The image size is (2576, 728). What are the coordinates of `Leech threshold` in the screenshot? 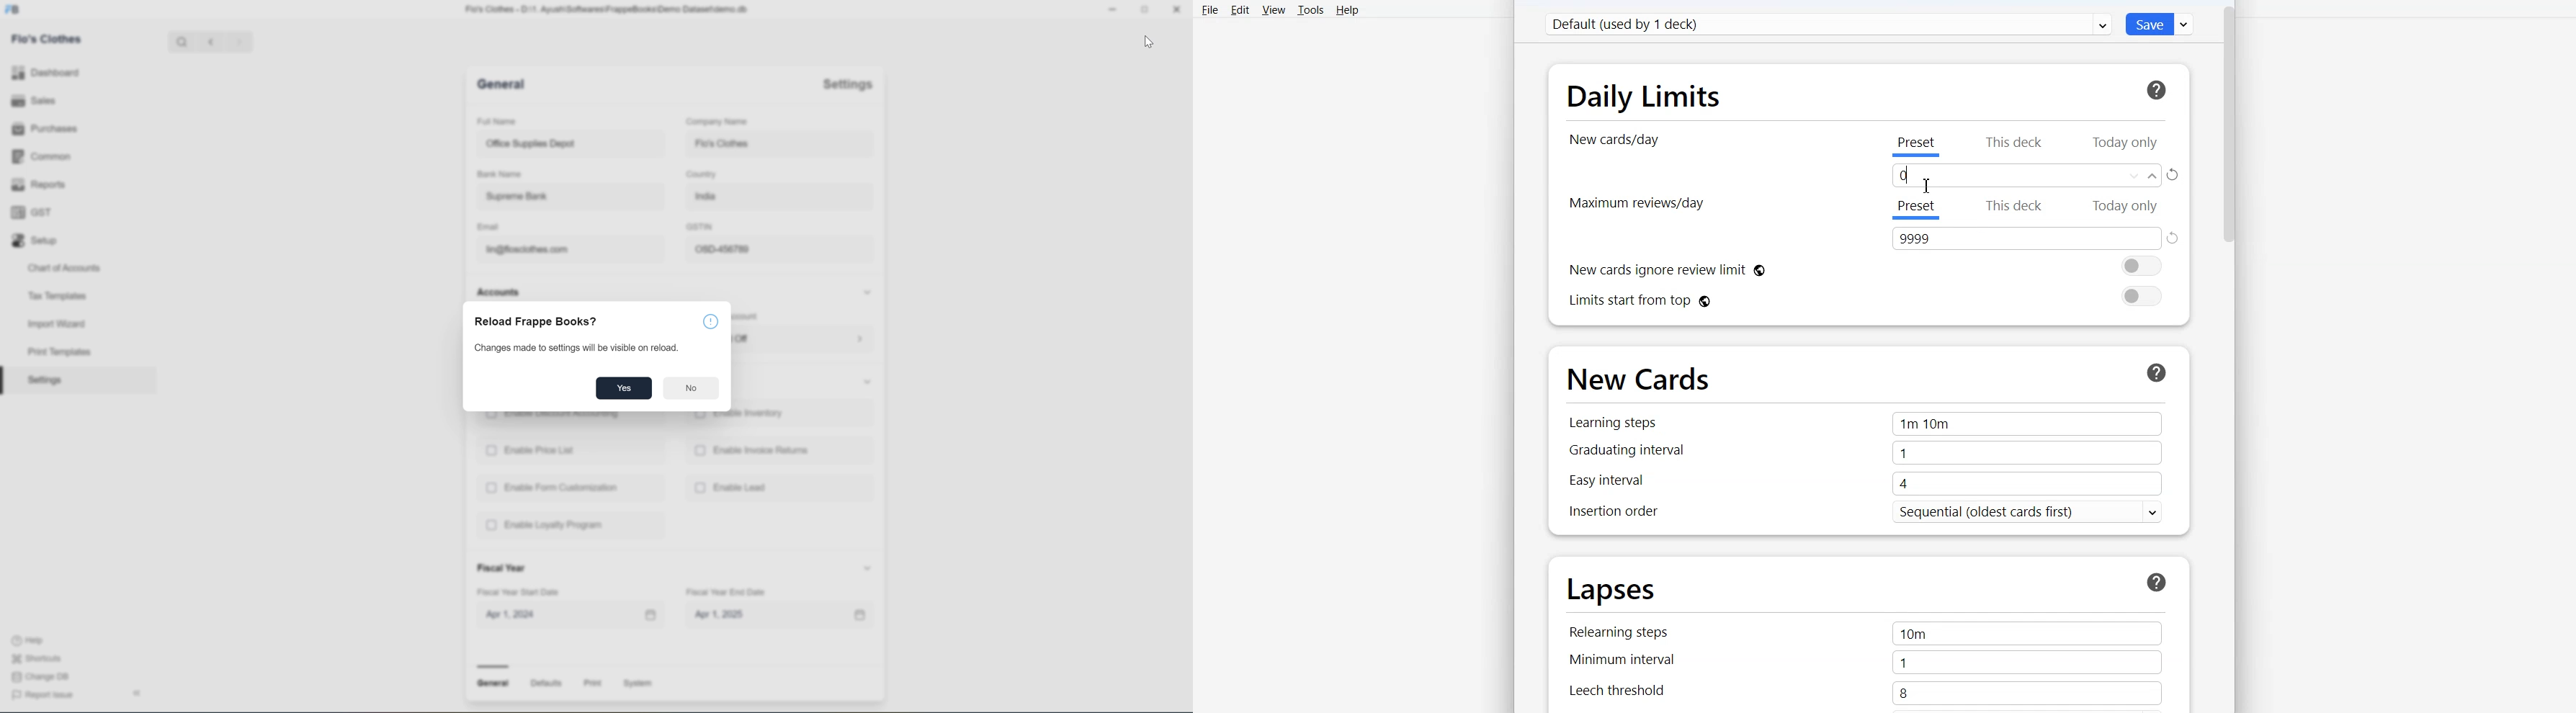 It's located at (1639, 694).